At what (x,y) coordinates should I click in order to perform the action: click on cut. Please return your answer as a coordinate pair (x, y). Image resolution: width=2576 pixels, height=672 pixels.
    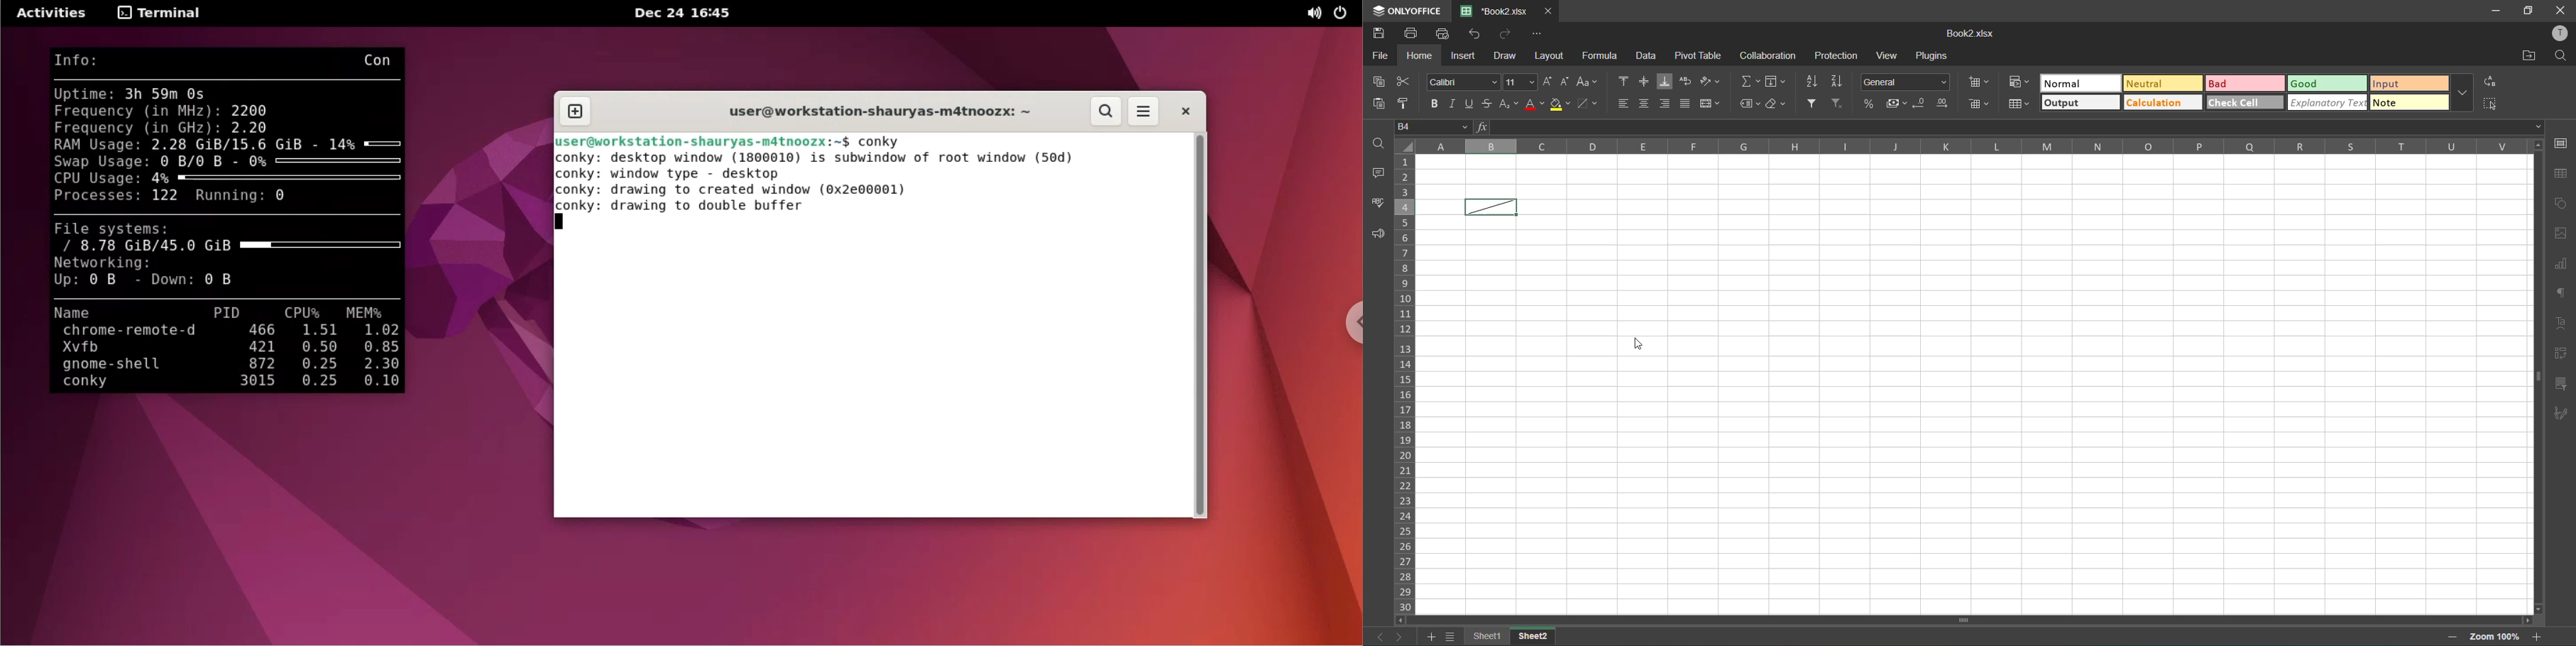
    Looking at the image, I should click on (1408, 82).